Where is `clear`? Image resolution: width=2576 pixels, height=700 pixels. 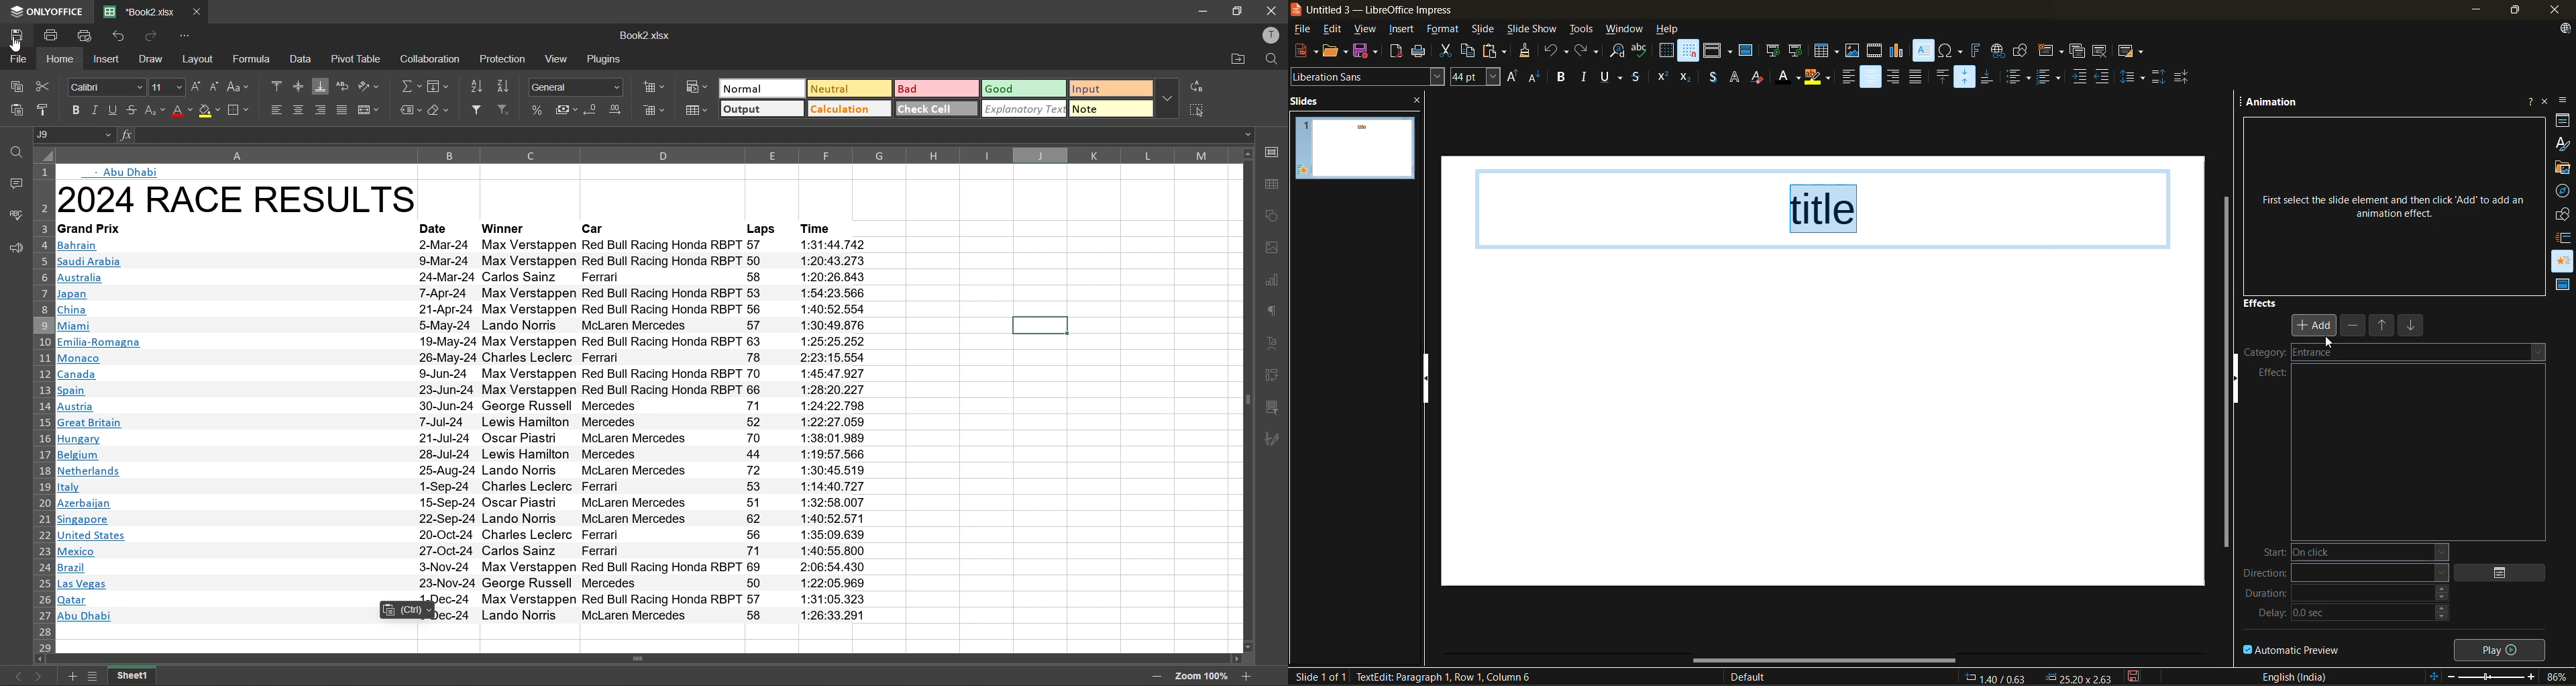
clear is located at coordinates (440, 109).